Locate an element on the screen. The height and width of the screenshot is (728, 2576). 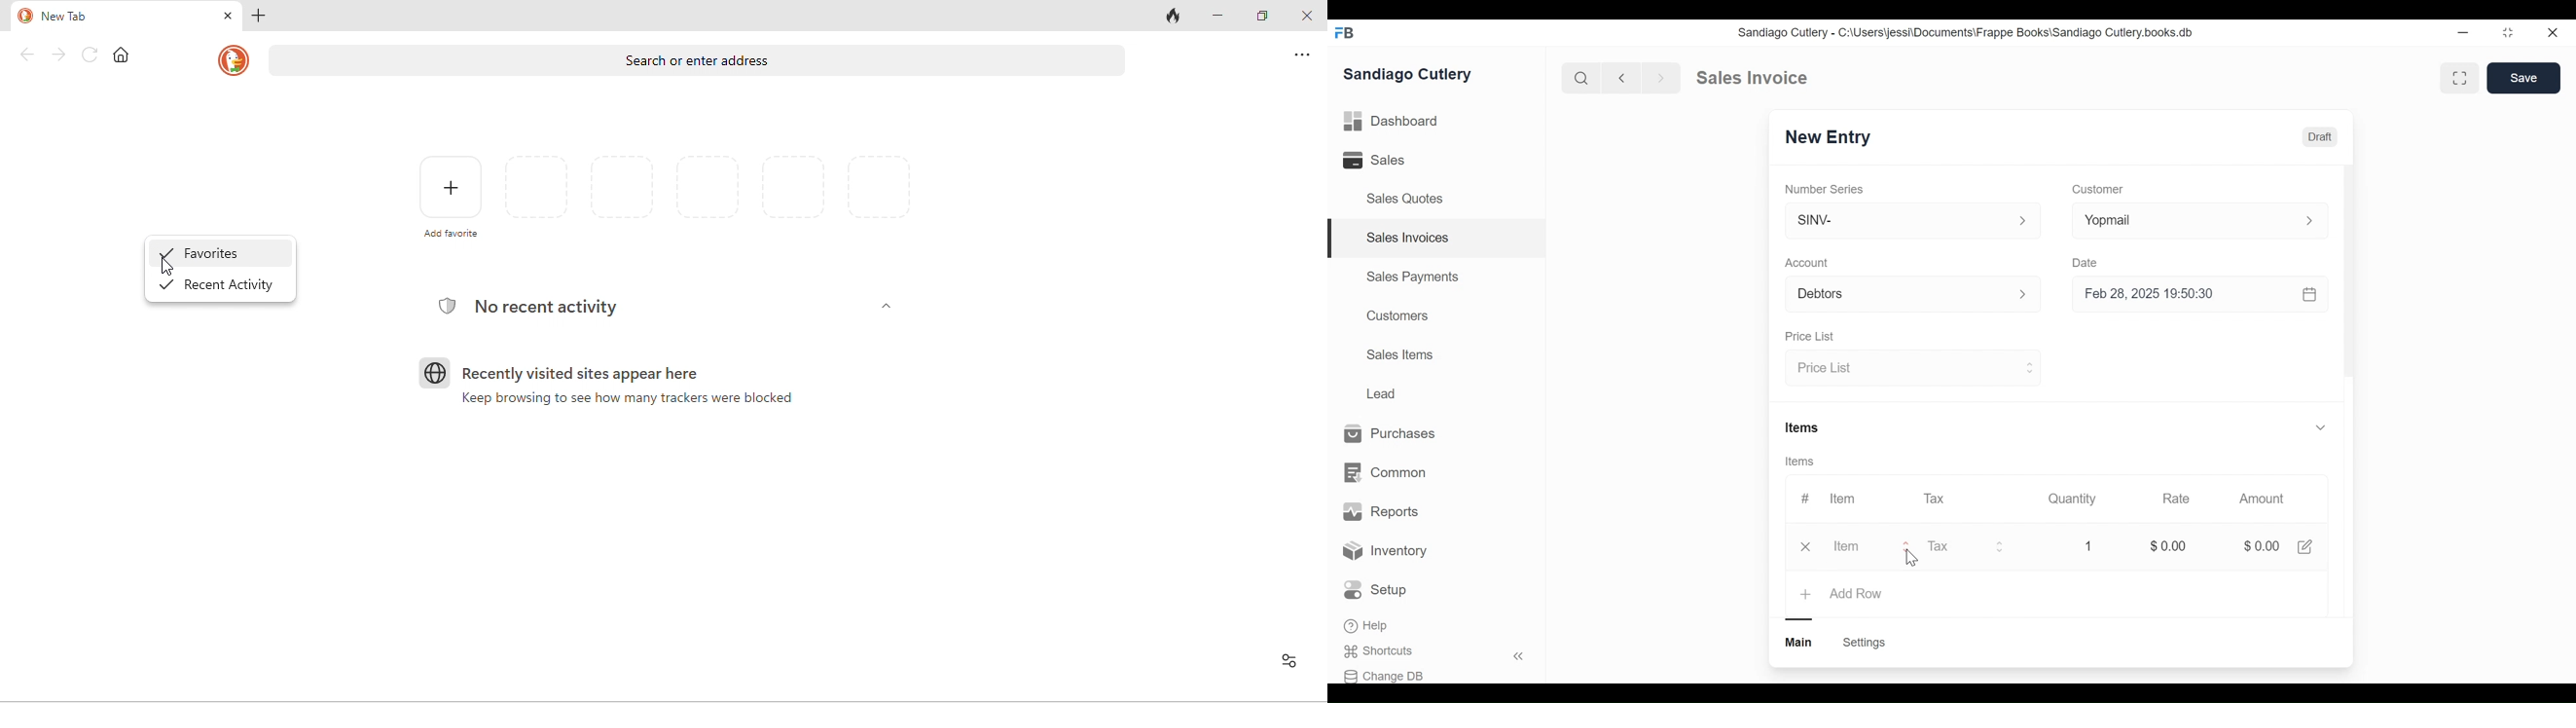
backward is located at coordinates (1622, 77).